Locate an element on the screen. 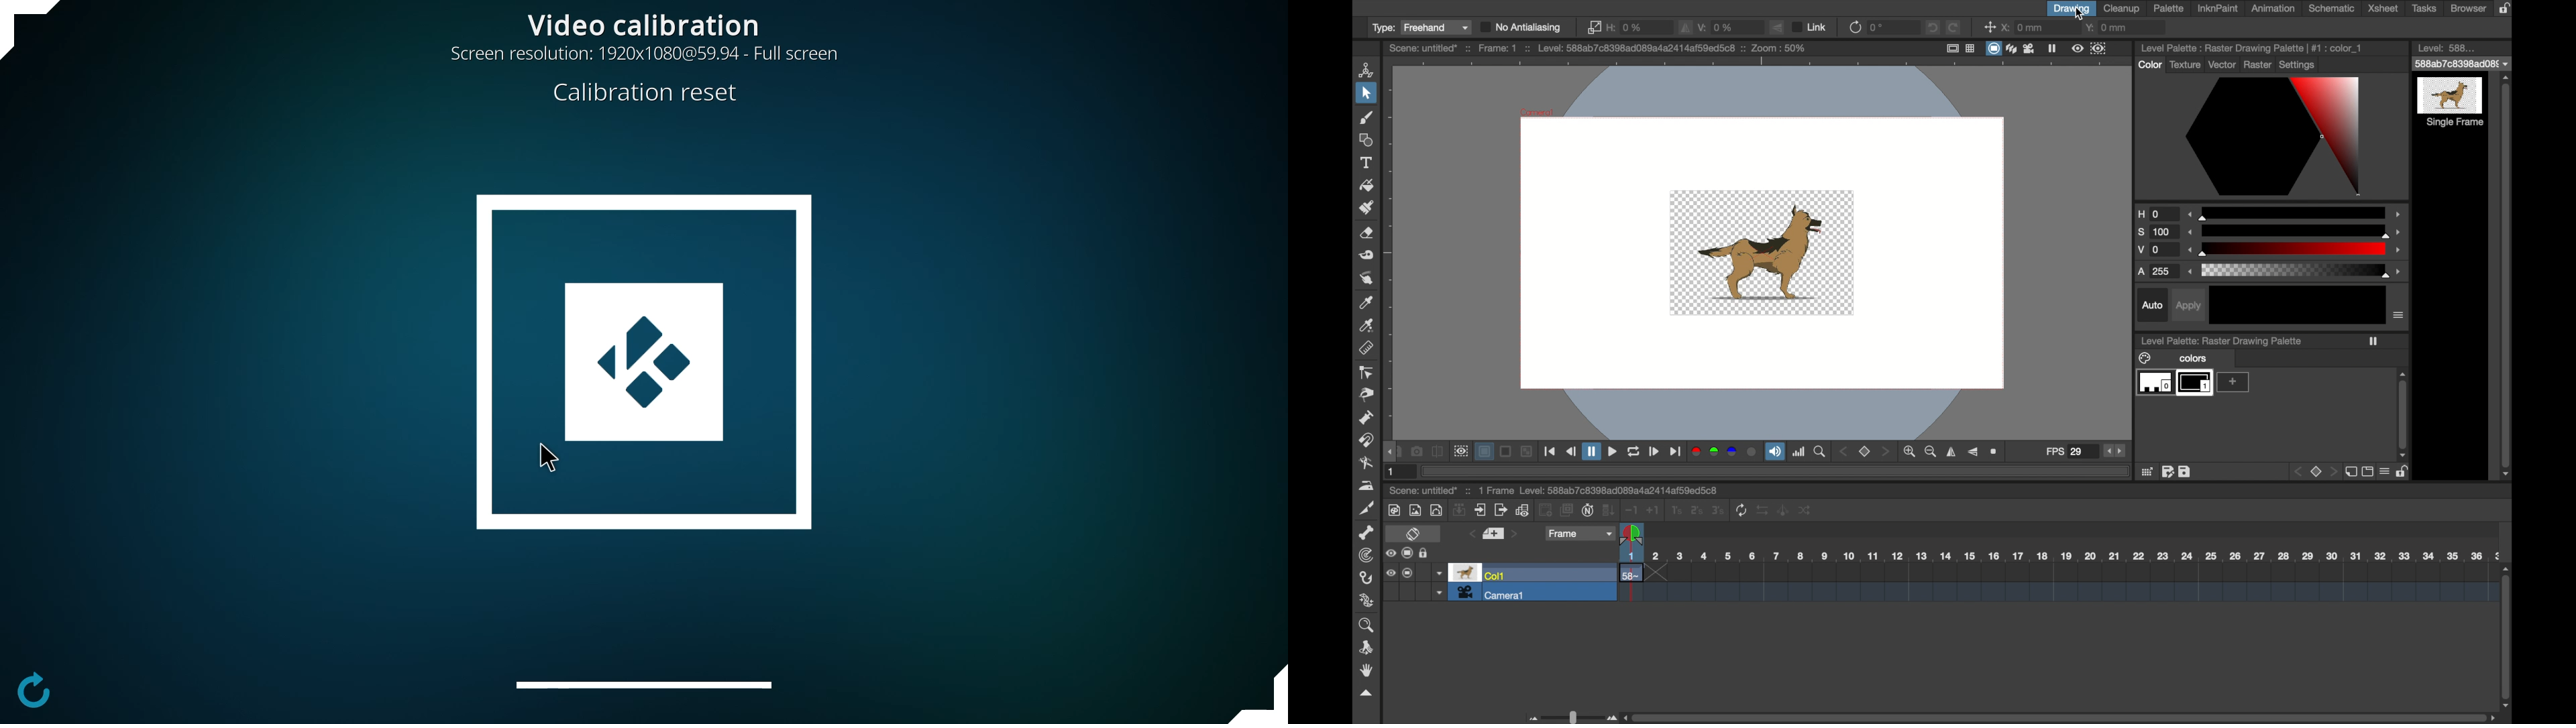 The width and height of the screenshot is (2576, 728). snapshot is located at coordinates (1417, 452).